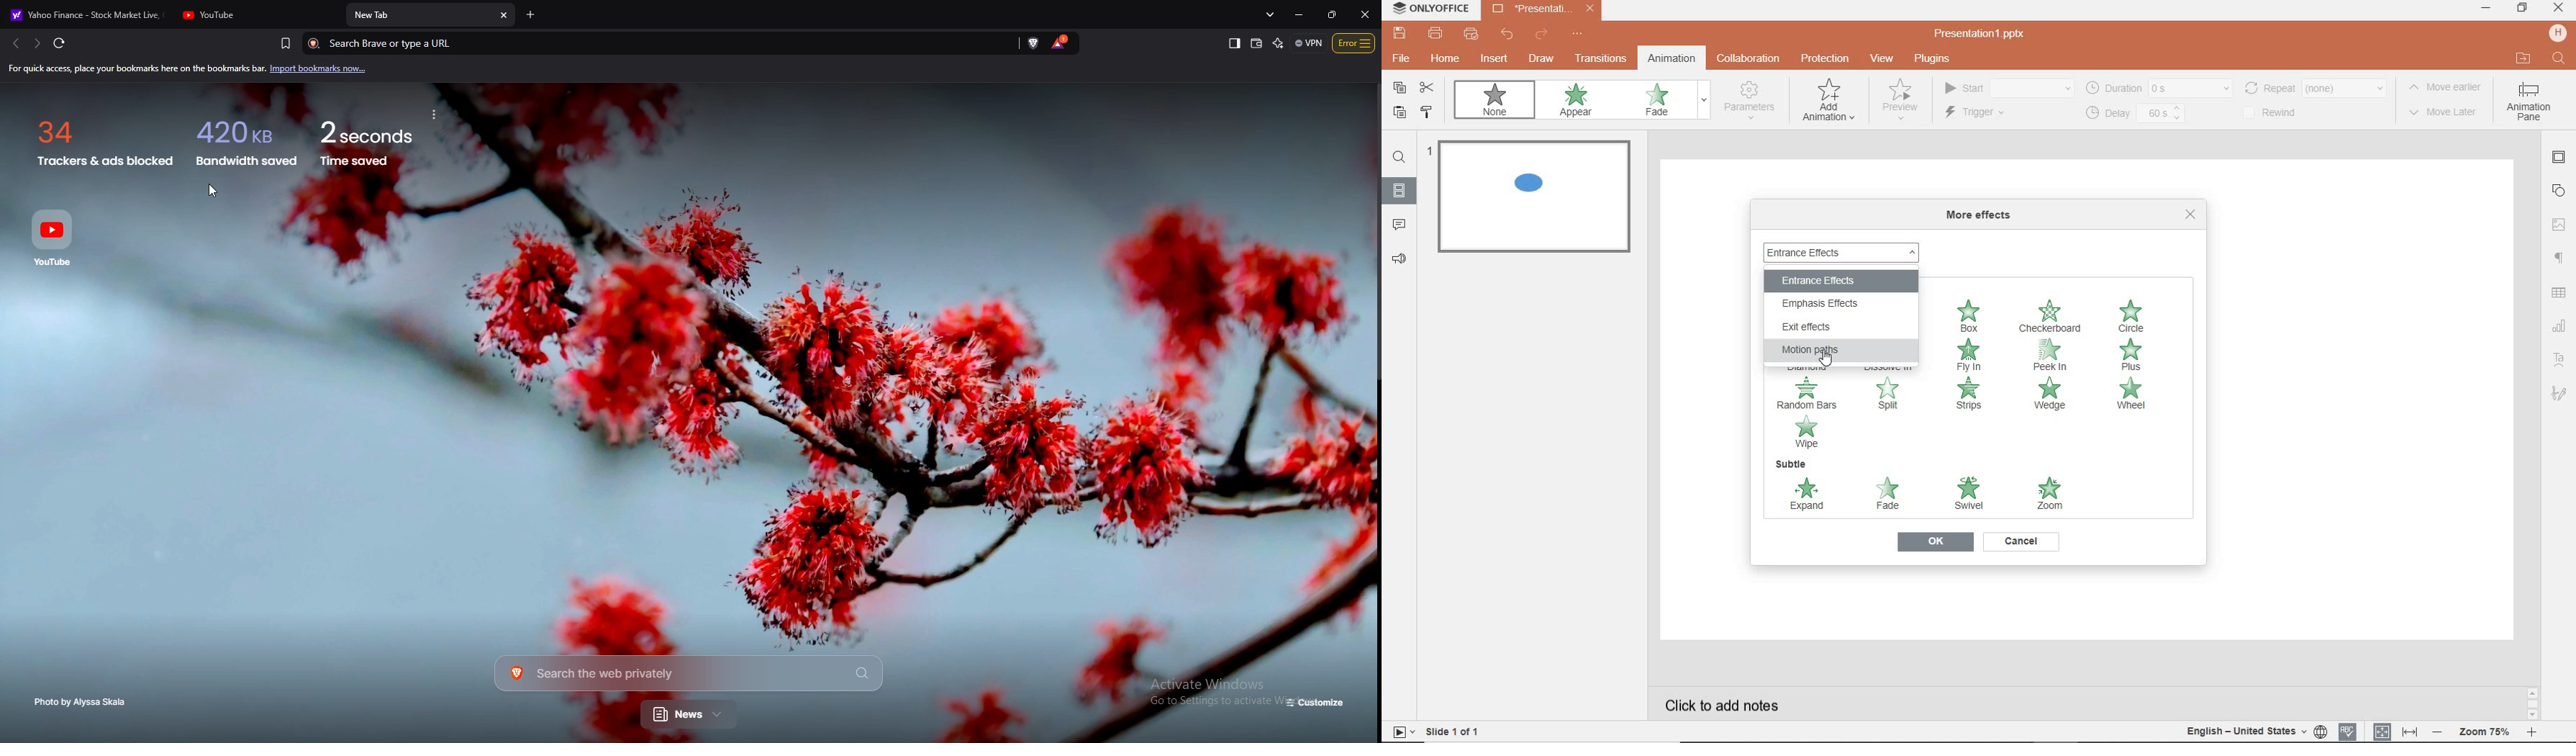 The width and height of the screenshot is (2576, 756). What do you see at coordinates (2561, 159) in the screenshot?
I see `slide settings` at bounding box center [2561, 159].